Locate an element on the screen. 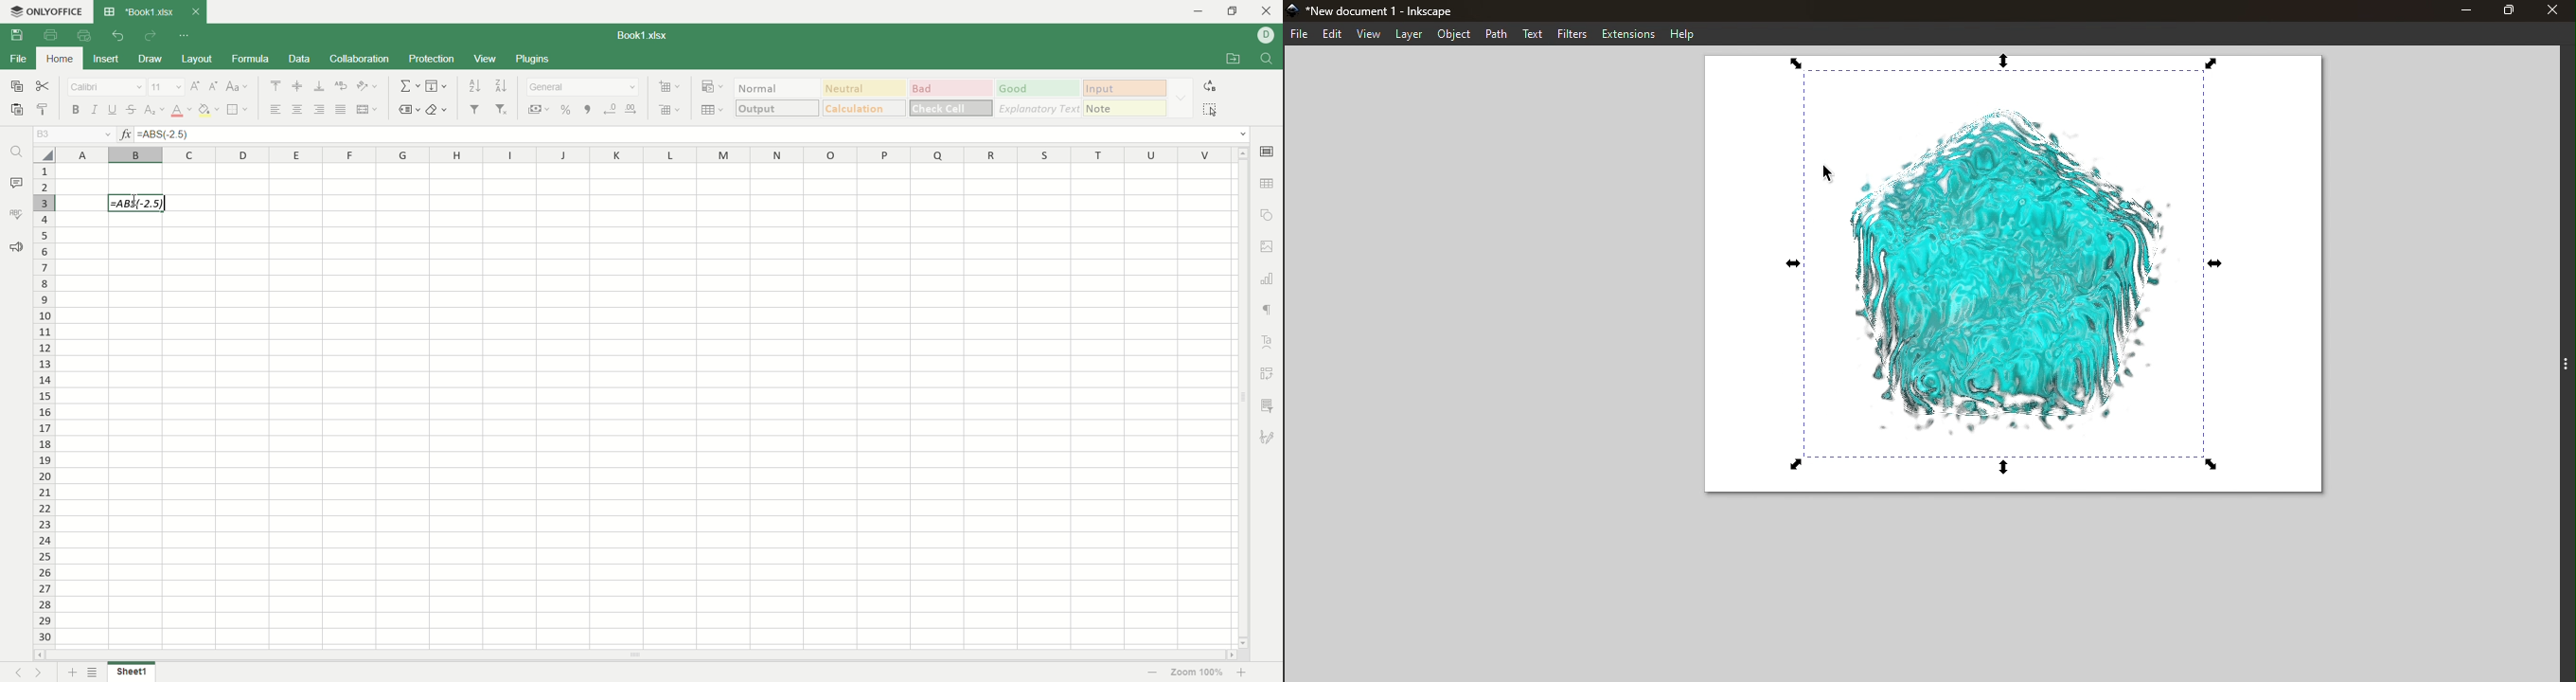 Image resolution: width=2576 pixels, height=700 pixels. Layer is located at coordinates (1406, 35).